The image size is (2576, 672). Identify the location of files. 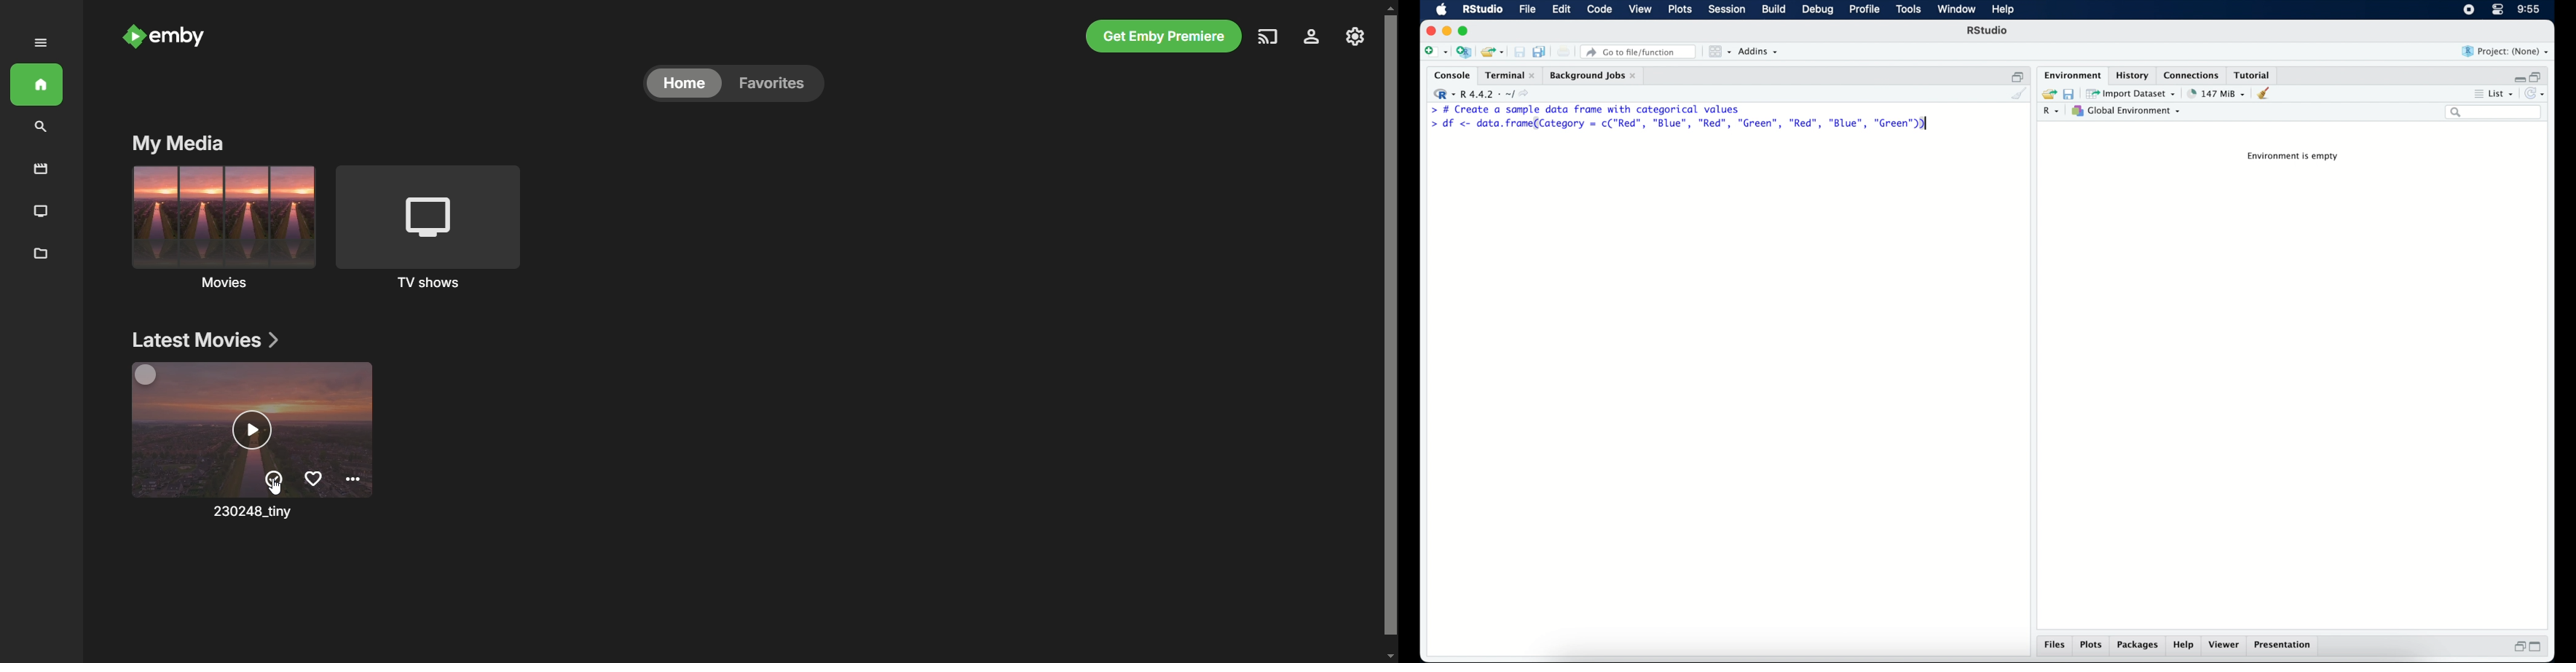
(2054, 646).